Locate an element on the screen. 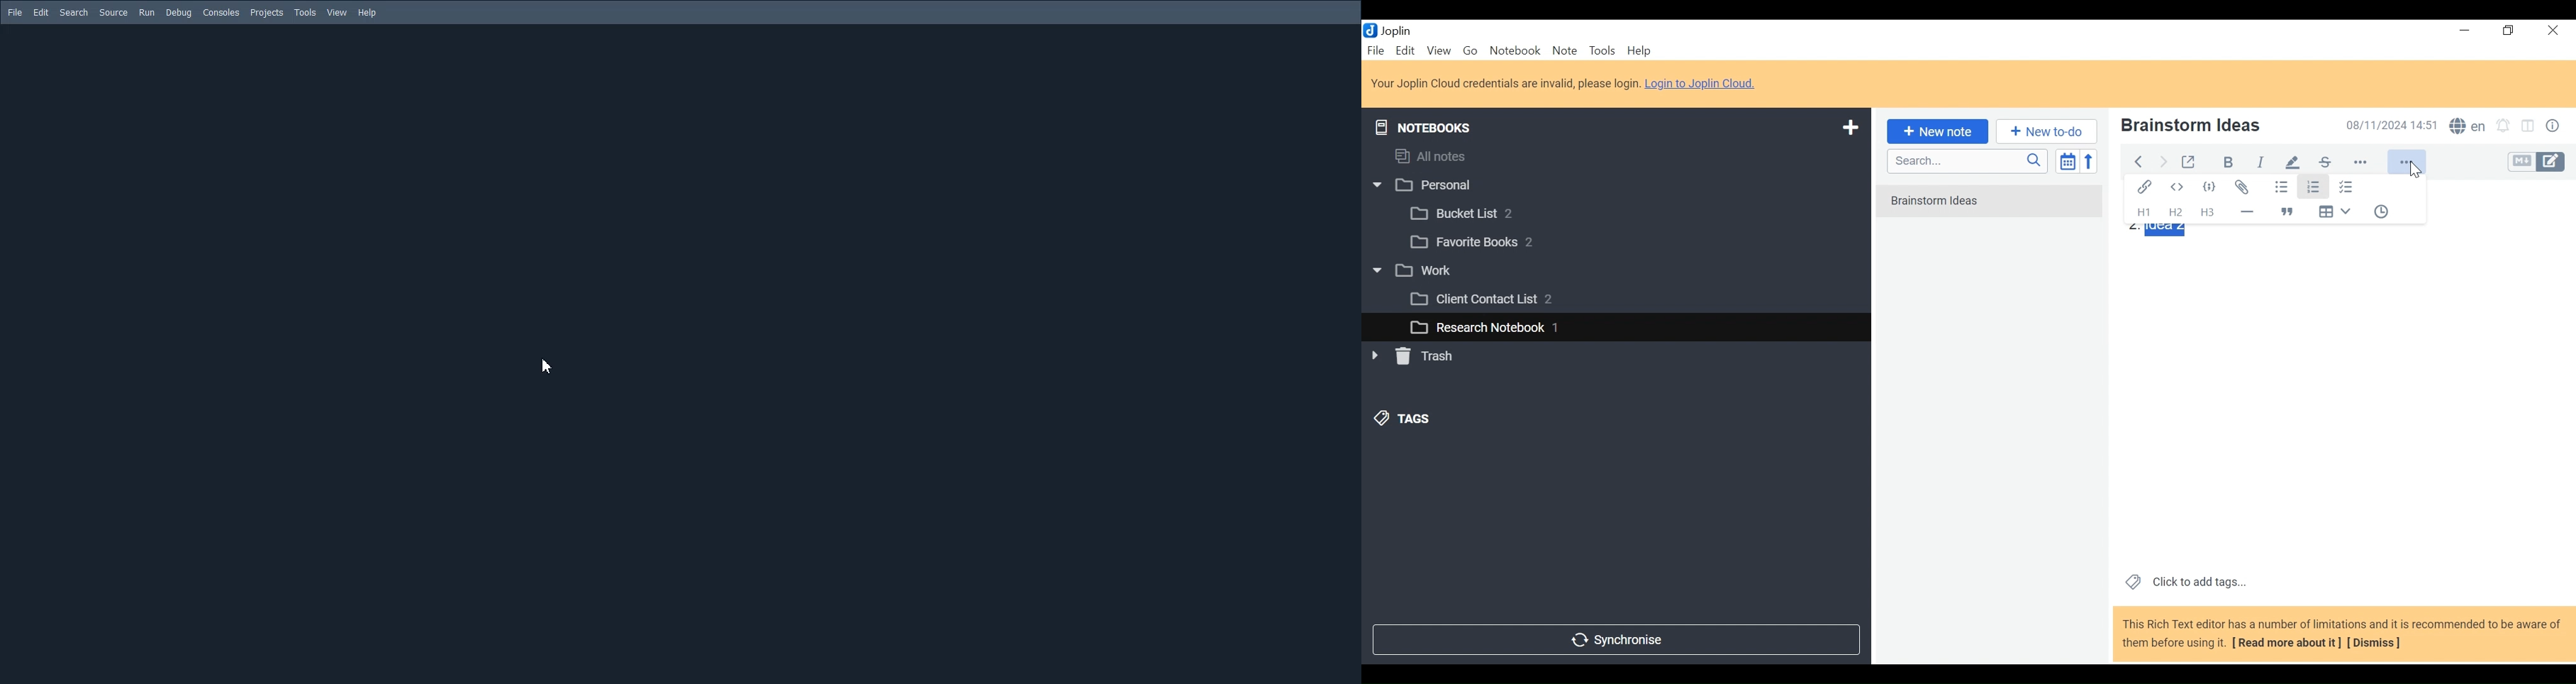  Run is located at coordinates (146, 12).